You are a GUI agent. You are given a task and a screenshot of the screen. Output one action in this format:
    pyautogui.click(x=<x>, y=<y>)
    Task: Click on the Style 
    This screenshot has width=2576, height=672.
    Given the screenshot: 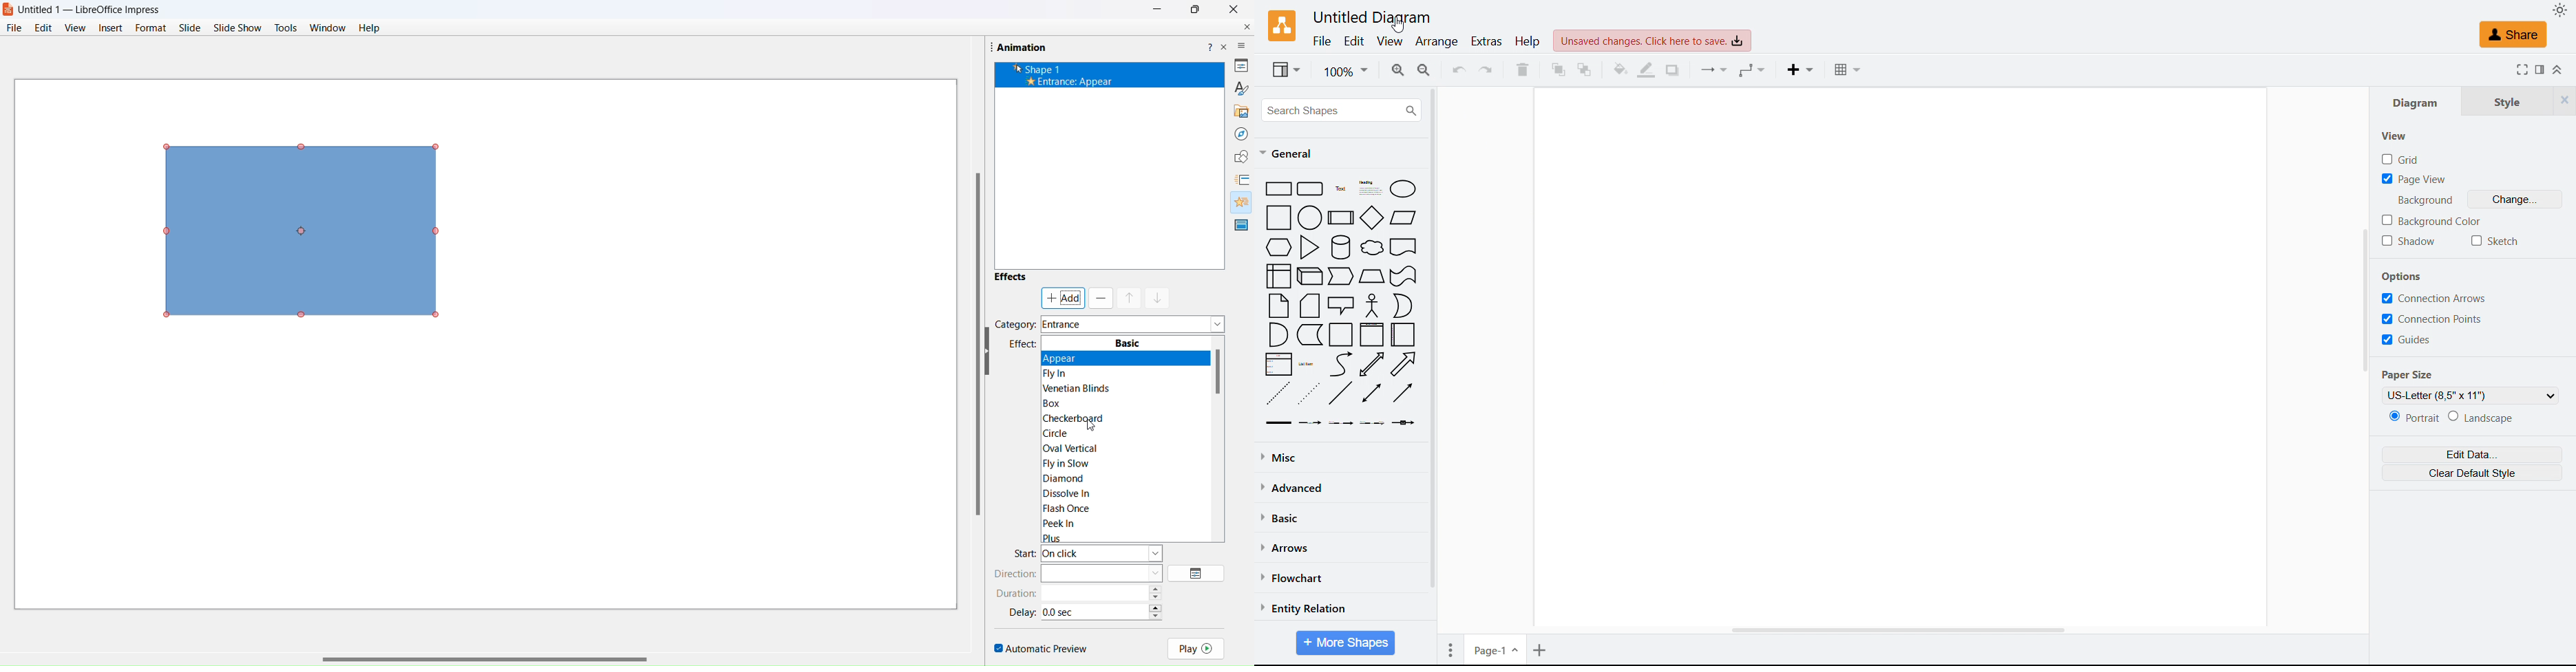 What is the action you would take?
    pyautogui.click(x=2509, y=100)
    